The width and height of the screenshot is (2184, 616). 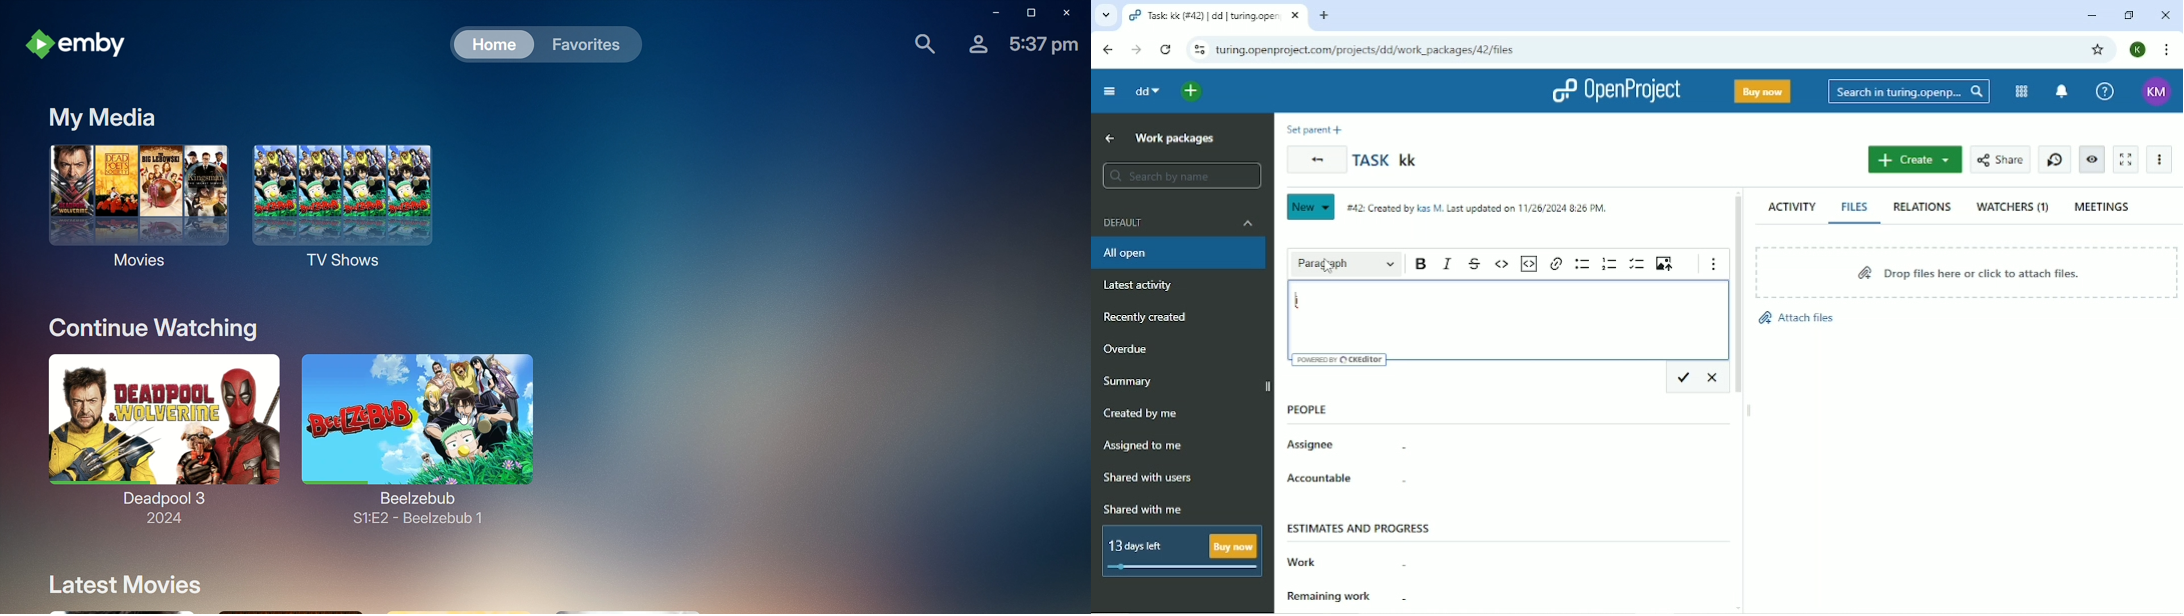 What do you see at coordinates (1192, 92) in the screenshot?
I see `Open quick add menu` at bounding box center [1192, 92].